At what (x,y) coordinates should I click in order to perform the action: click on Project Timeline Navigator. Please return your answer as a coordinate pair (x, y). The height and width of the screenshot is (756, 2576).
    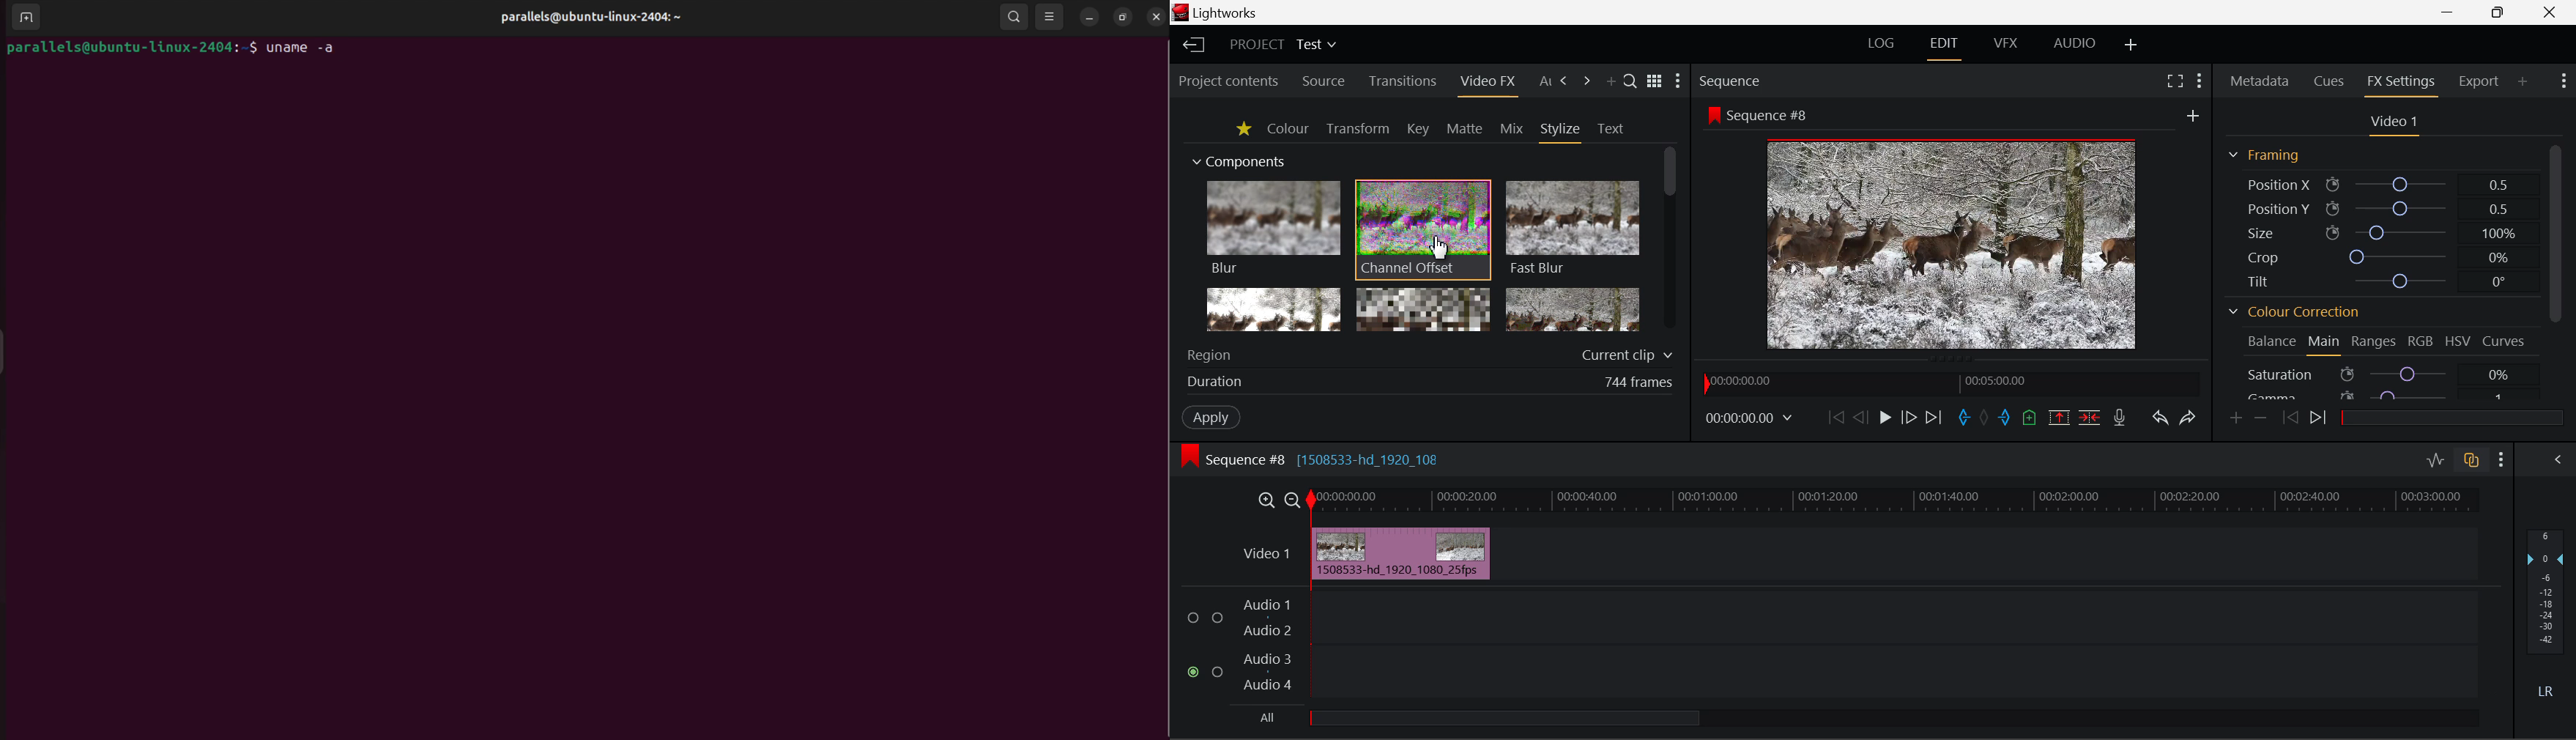
    Looking at the image, I should click on (1952, 384).